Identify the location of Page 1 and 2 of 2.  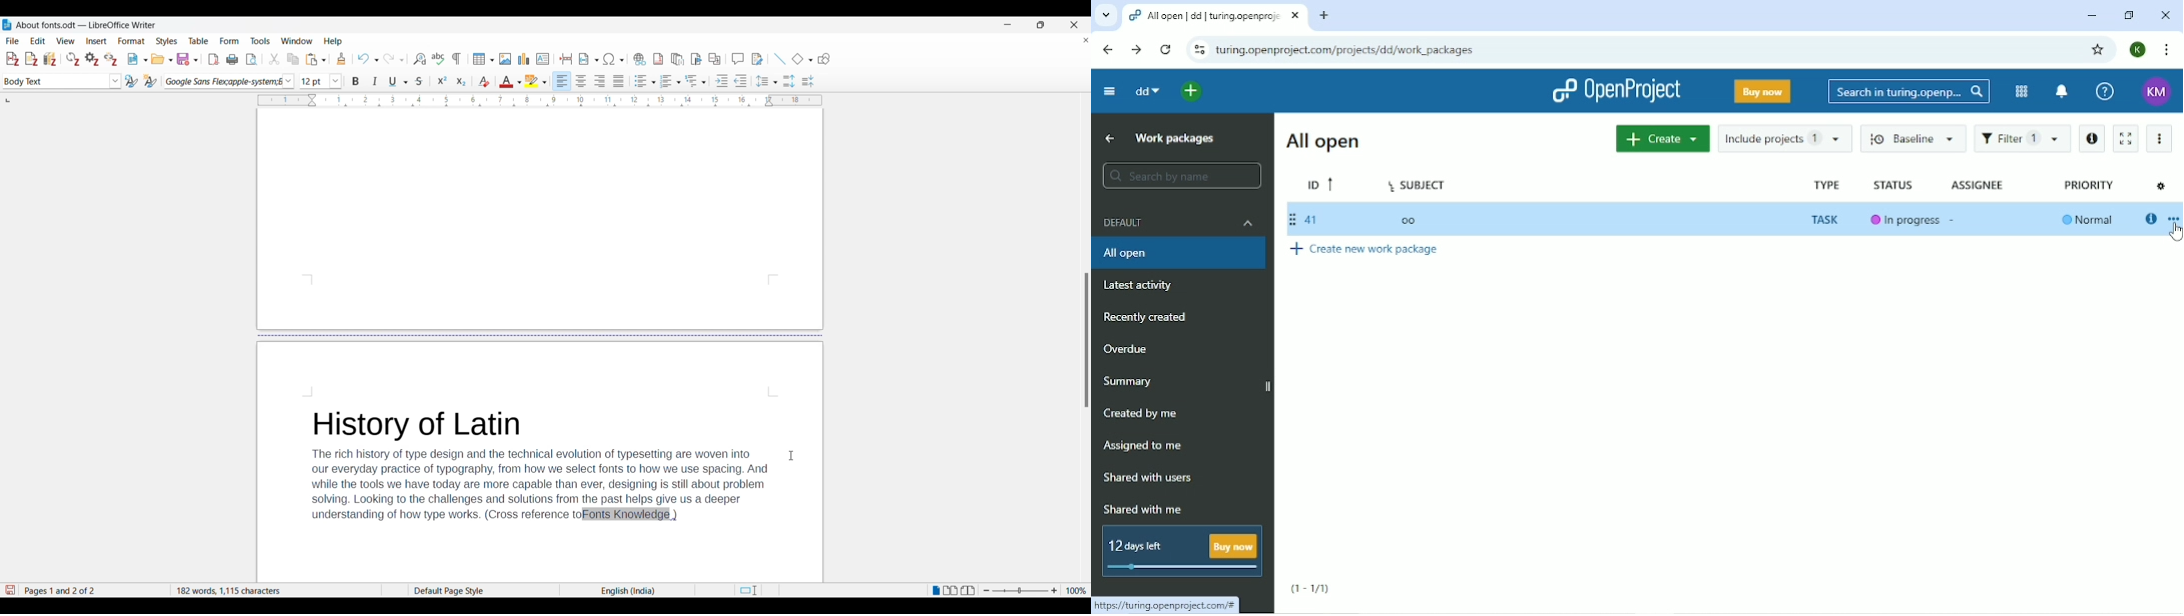
(66, 589).